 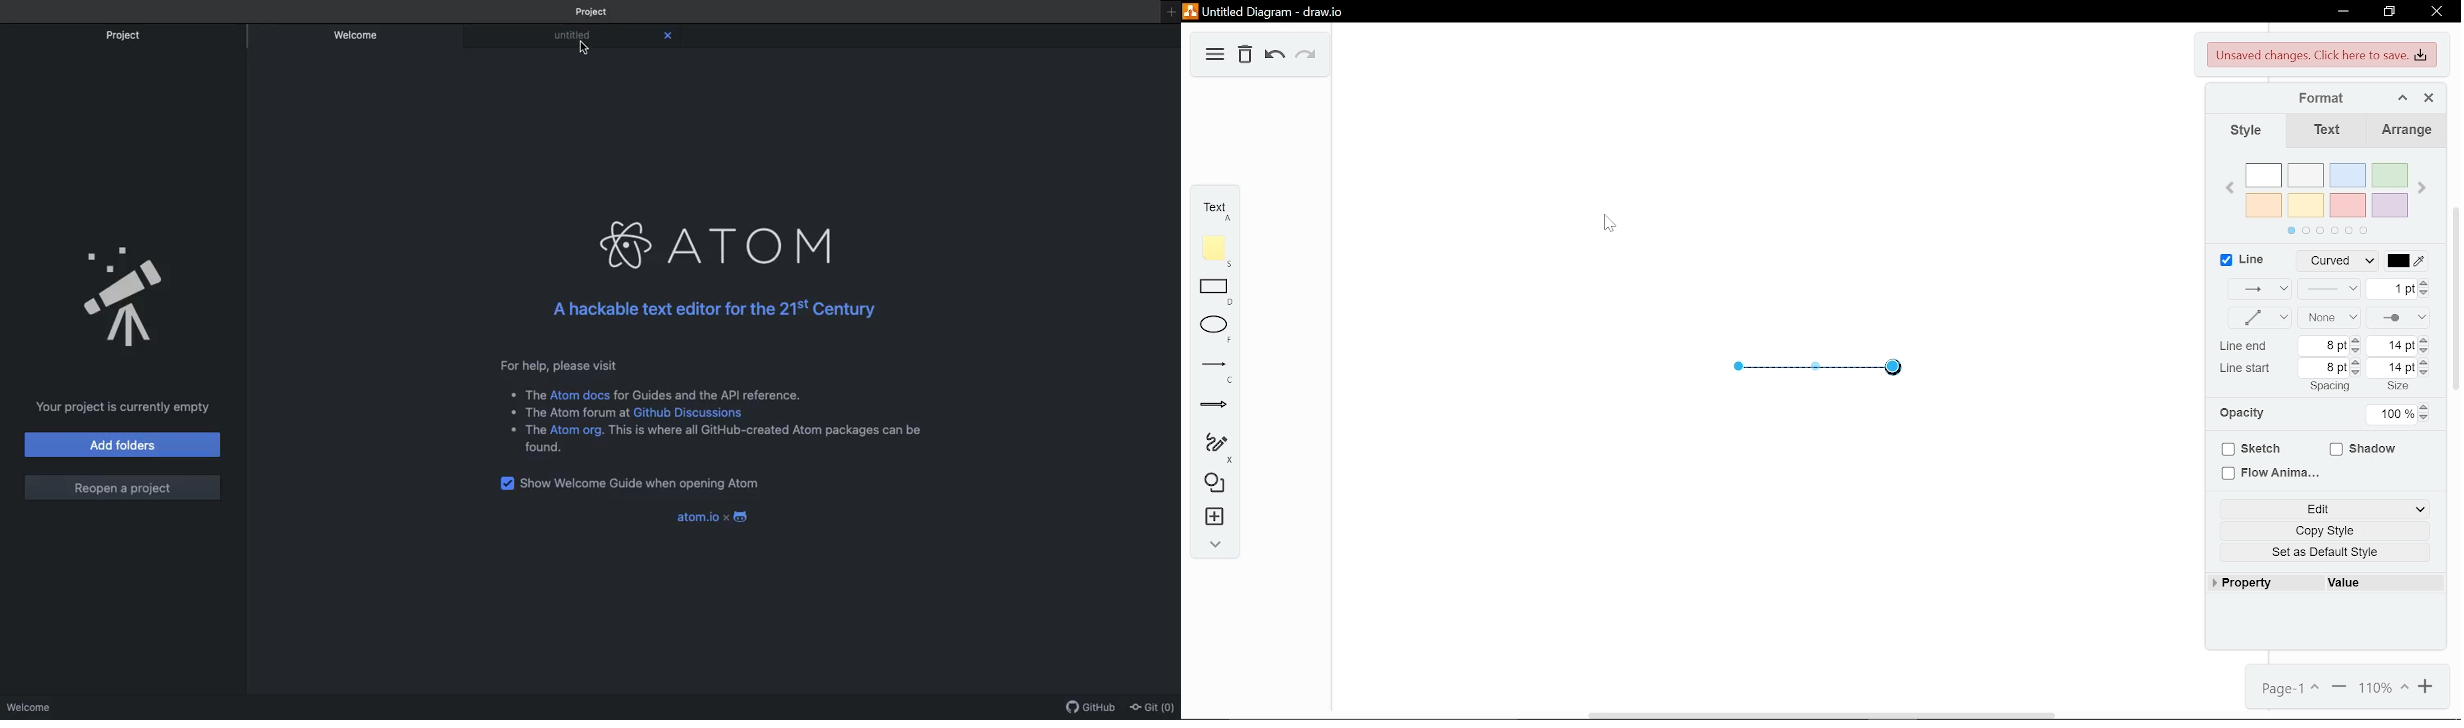 What do you see at coordinates (2244, 260) in the screenshot?
I see `Line` at bounding box center [2244, 260].